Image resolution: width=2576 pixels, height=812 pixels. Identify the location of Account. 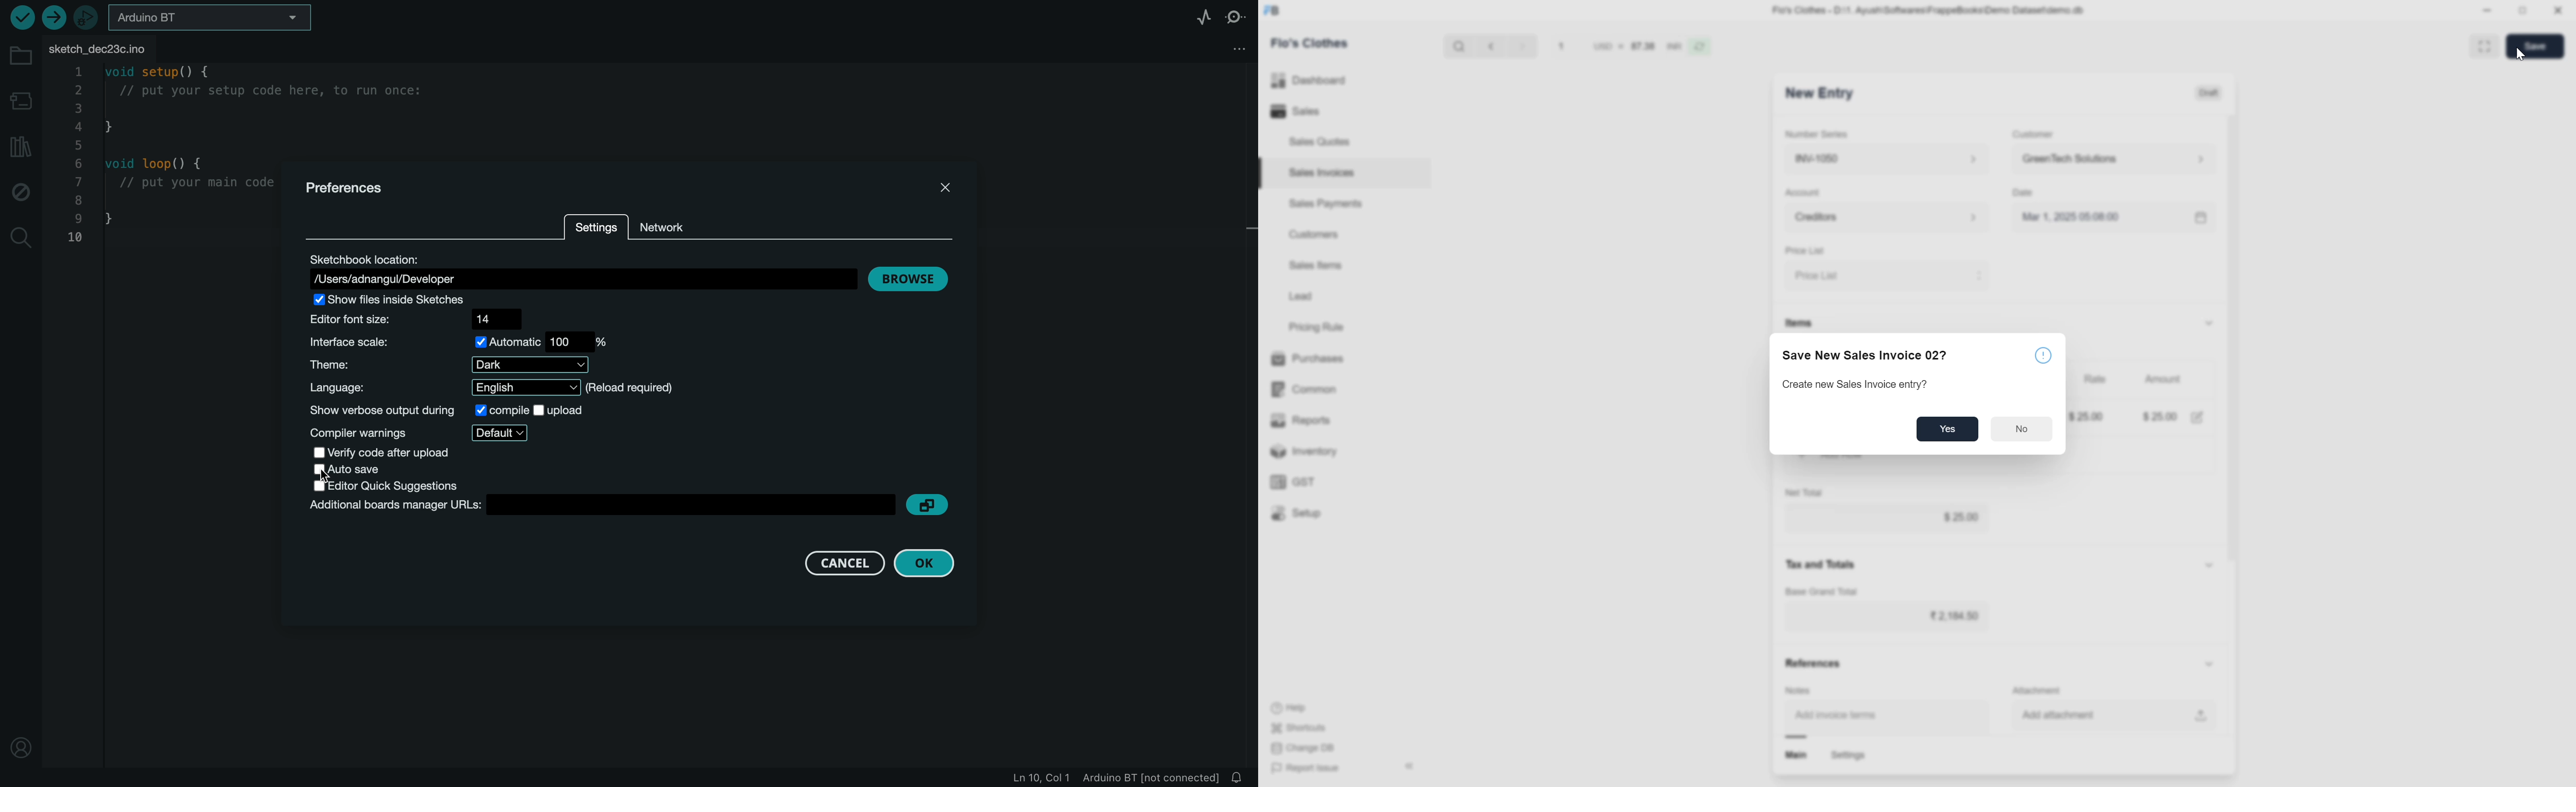
(1805, 192).